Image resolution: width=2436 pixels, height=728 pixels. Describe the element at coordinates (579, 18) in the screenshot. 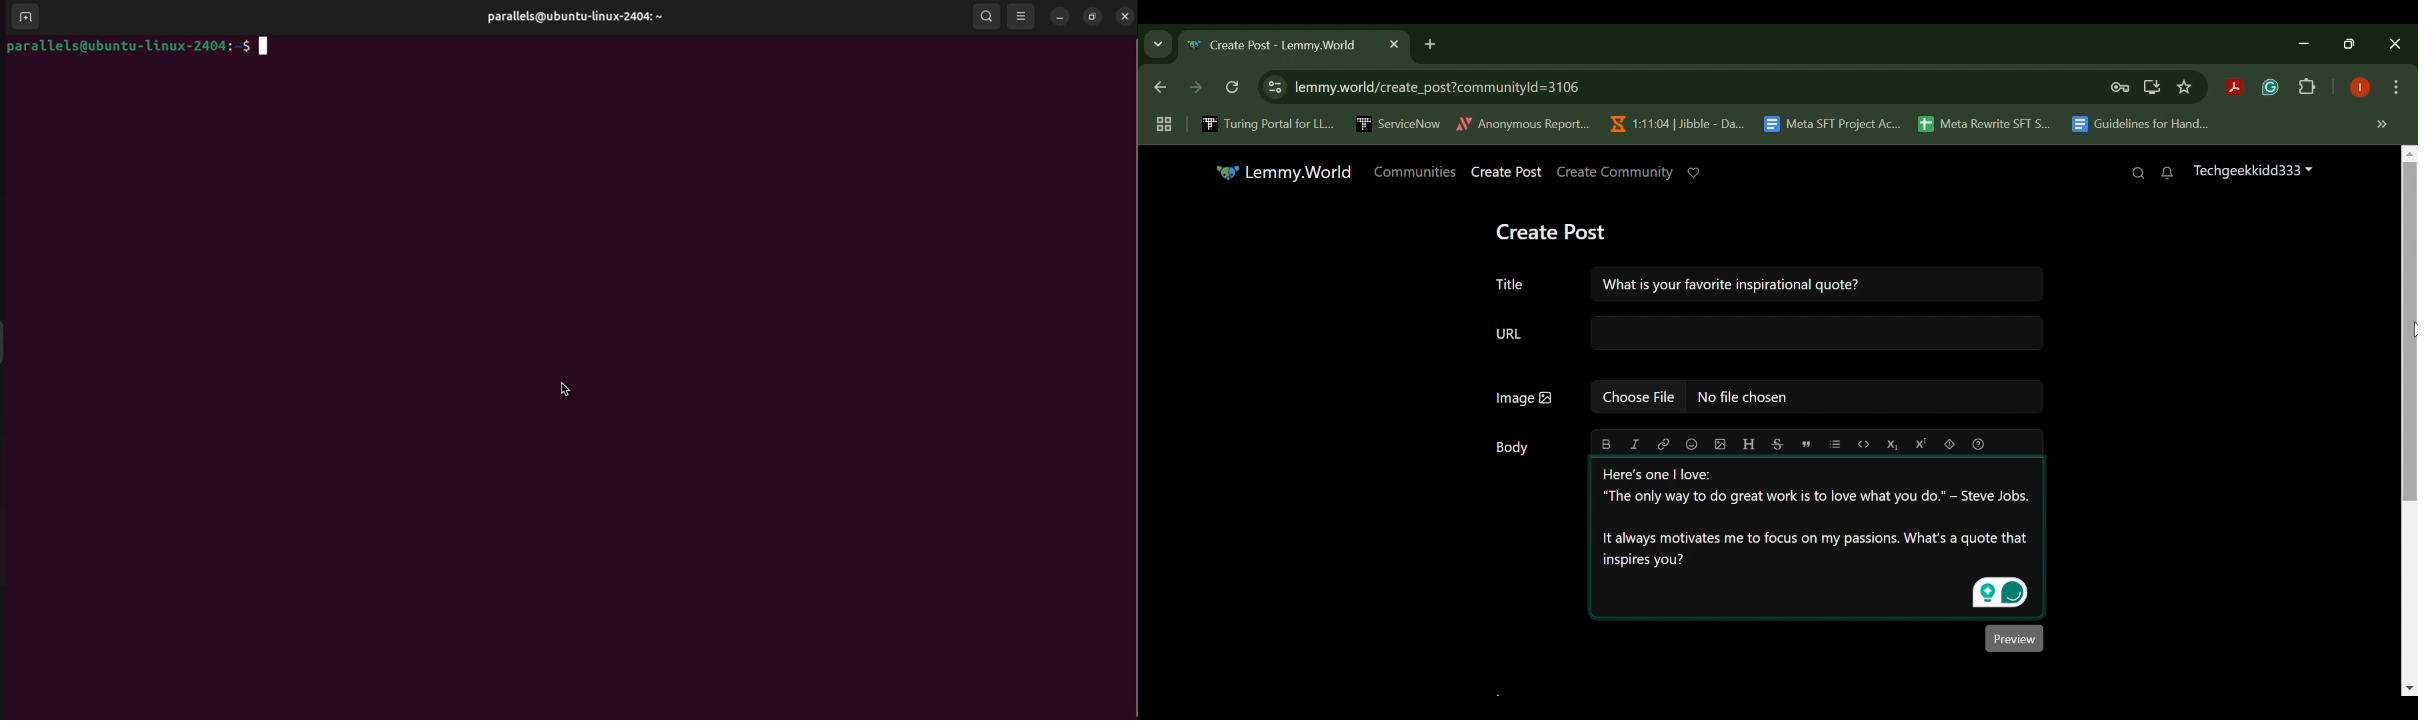

I see `userprofile` at that location.